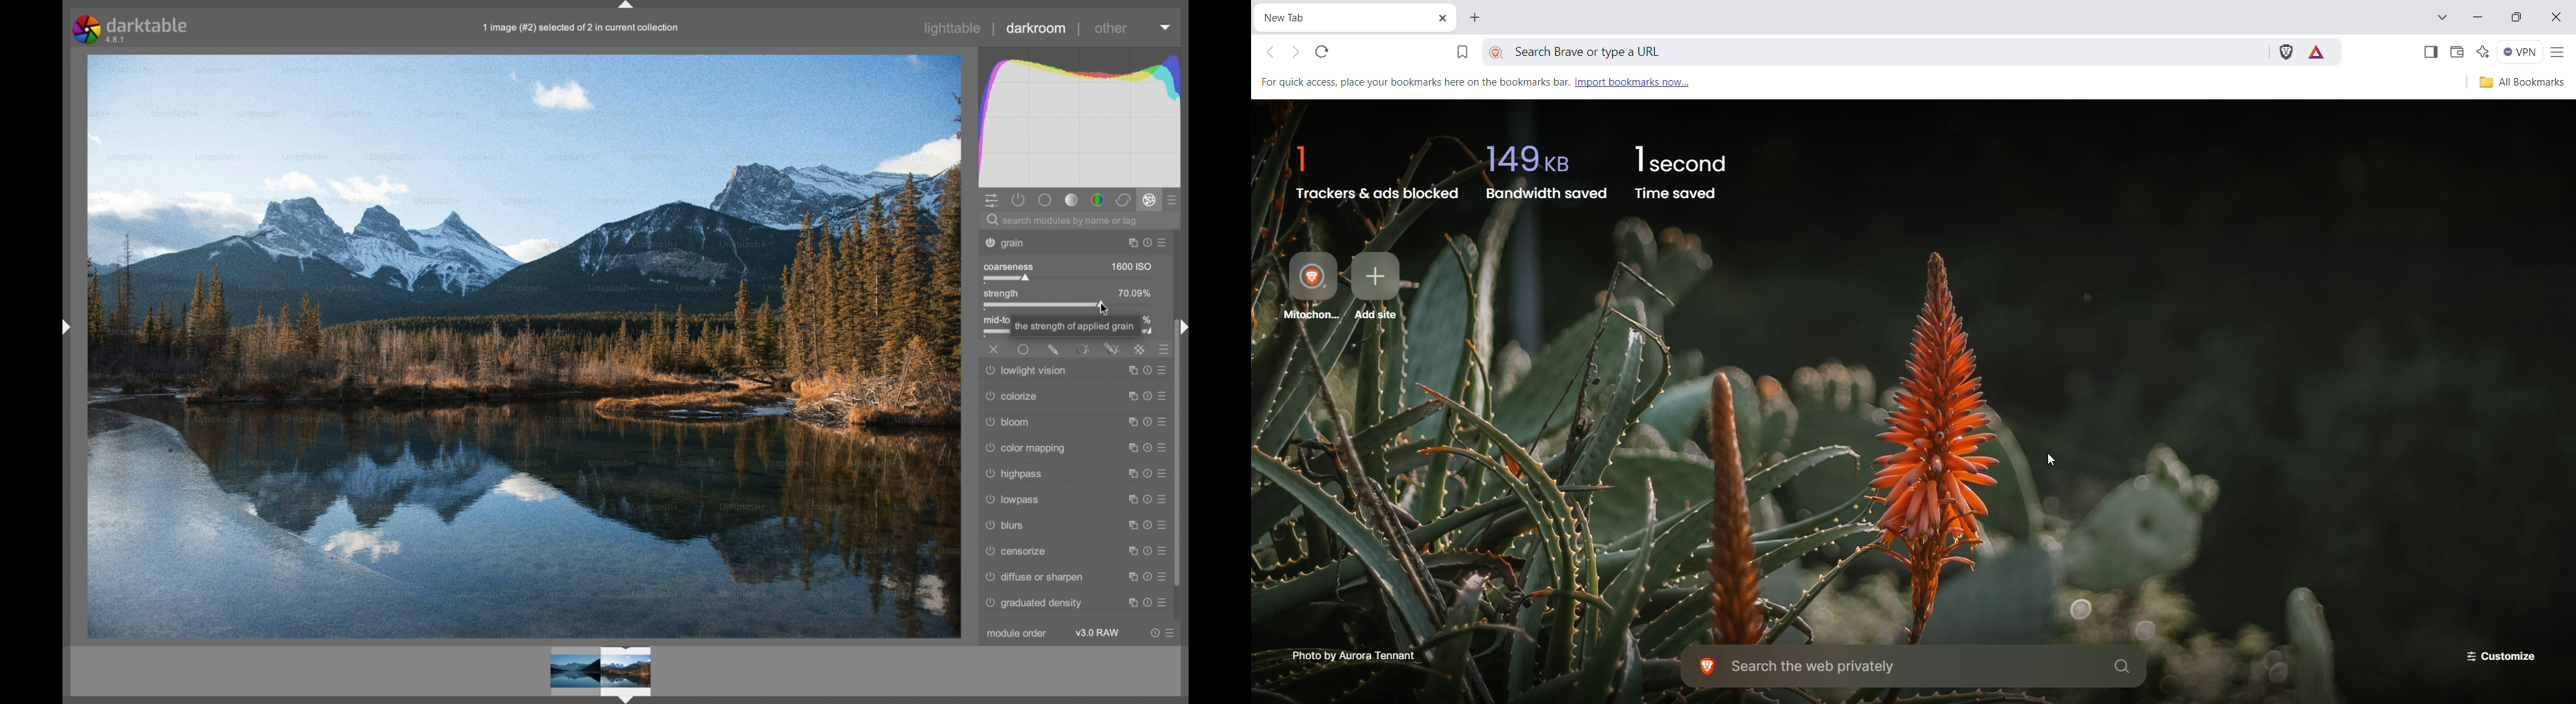  What do you see at coordinates (1062, 220) in the screenshot?
I see `search modules by name or tag` at bounding box center [1062, 220].